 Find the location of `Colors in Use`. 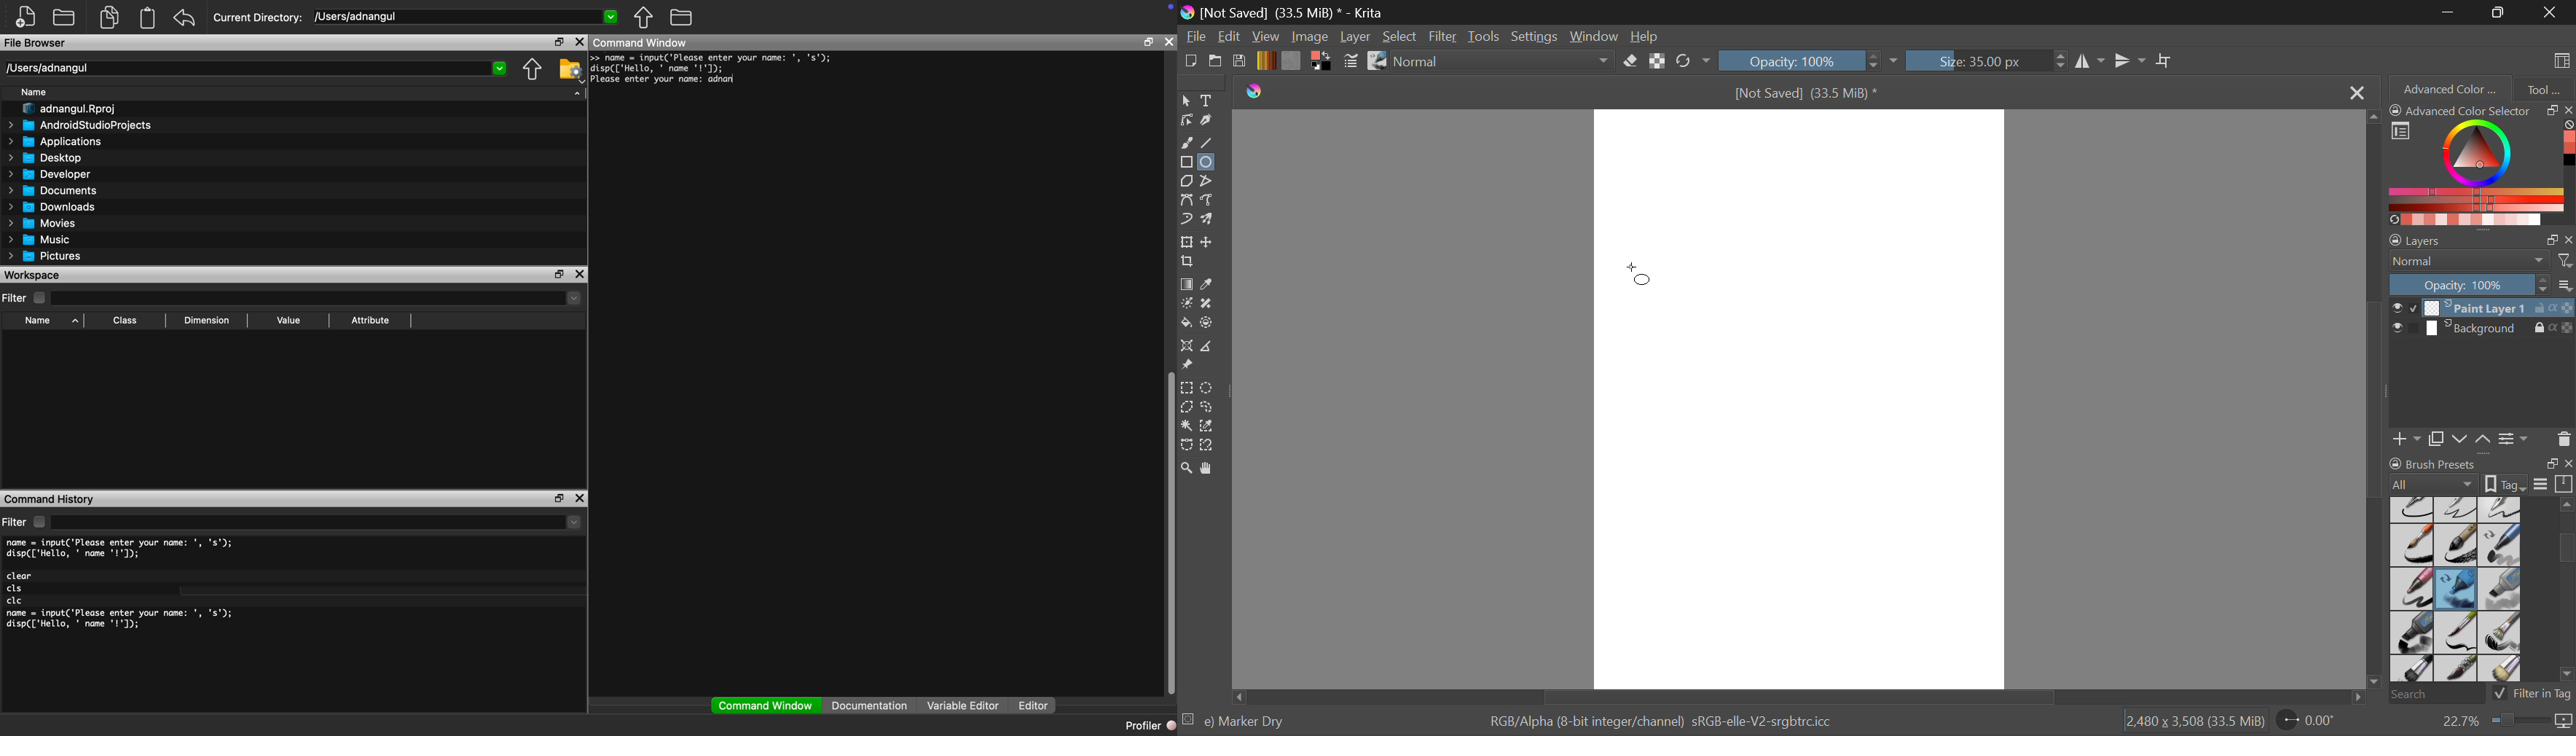

Colors in Use is located at coordinates (1320, 61).